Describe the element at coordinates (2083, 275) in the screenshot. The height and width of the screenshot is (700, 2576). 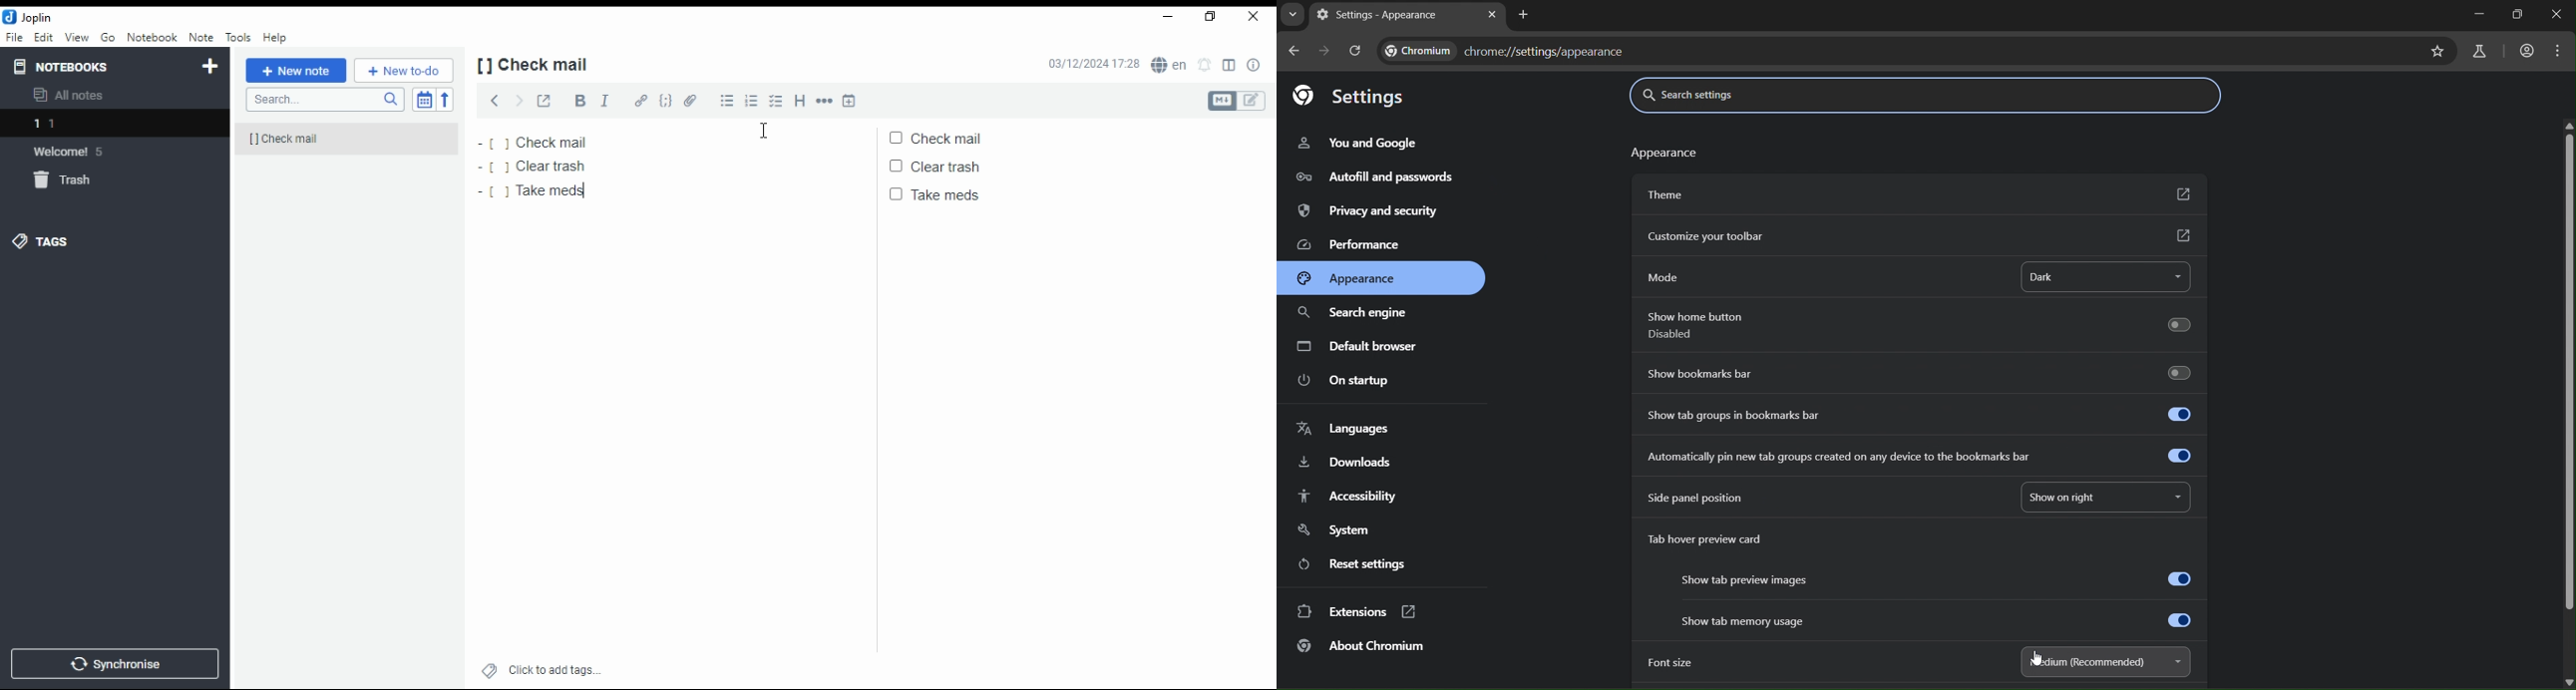
I see `dark` at that location.